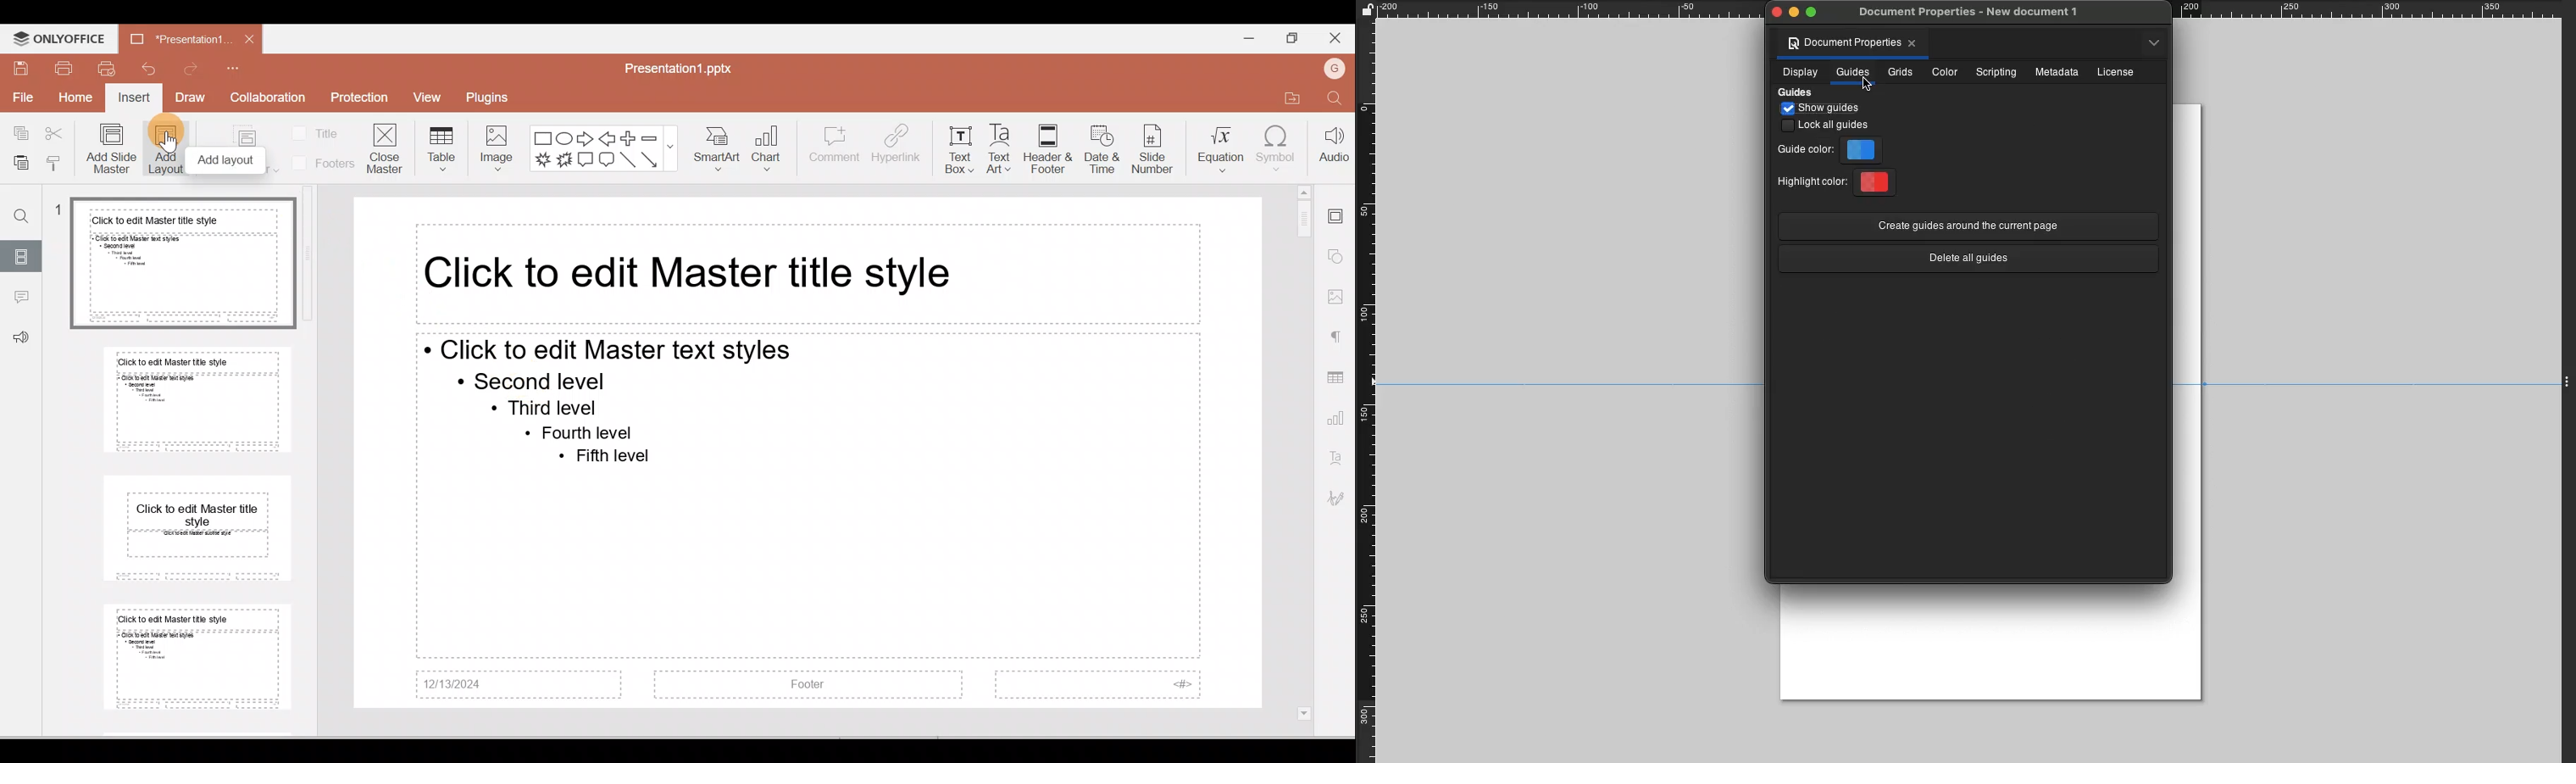 The image size is (2576, 784). Describe the element at coordinates (17, 160) in the screenshot. I see `Paste` at that location.